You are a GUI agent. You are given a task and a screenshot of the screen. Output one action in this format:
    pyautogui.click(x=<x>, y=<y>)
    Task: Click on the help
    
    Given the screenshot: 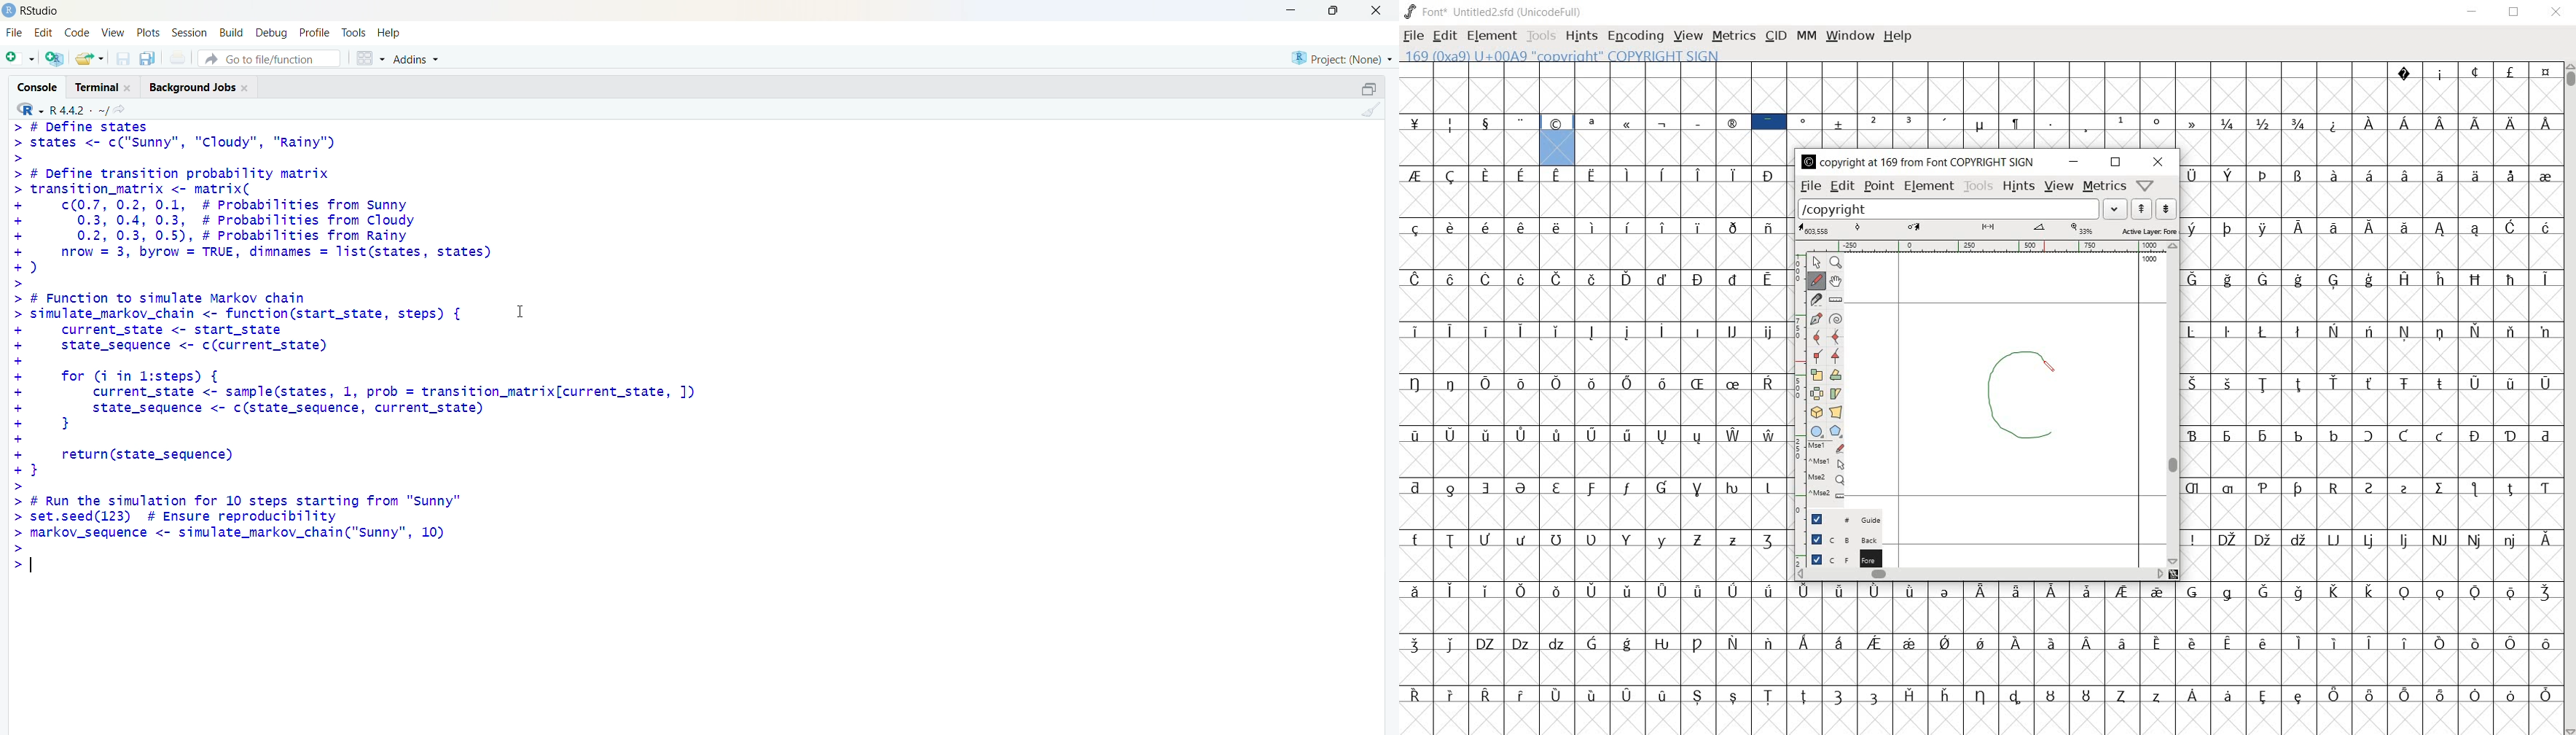 What is the action you would take?
    pyautogui.click(x=391, y=32)
    